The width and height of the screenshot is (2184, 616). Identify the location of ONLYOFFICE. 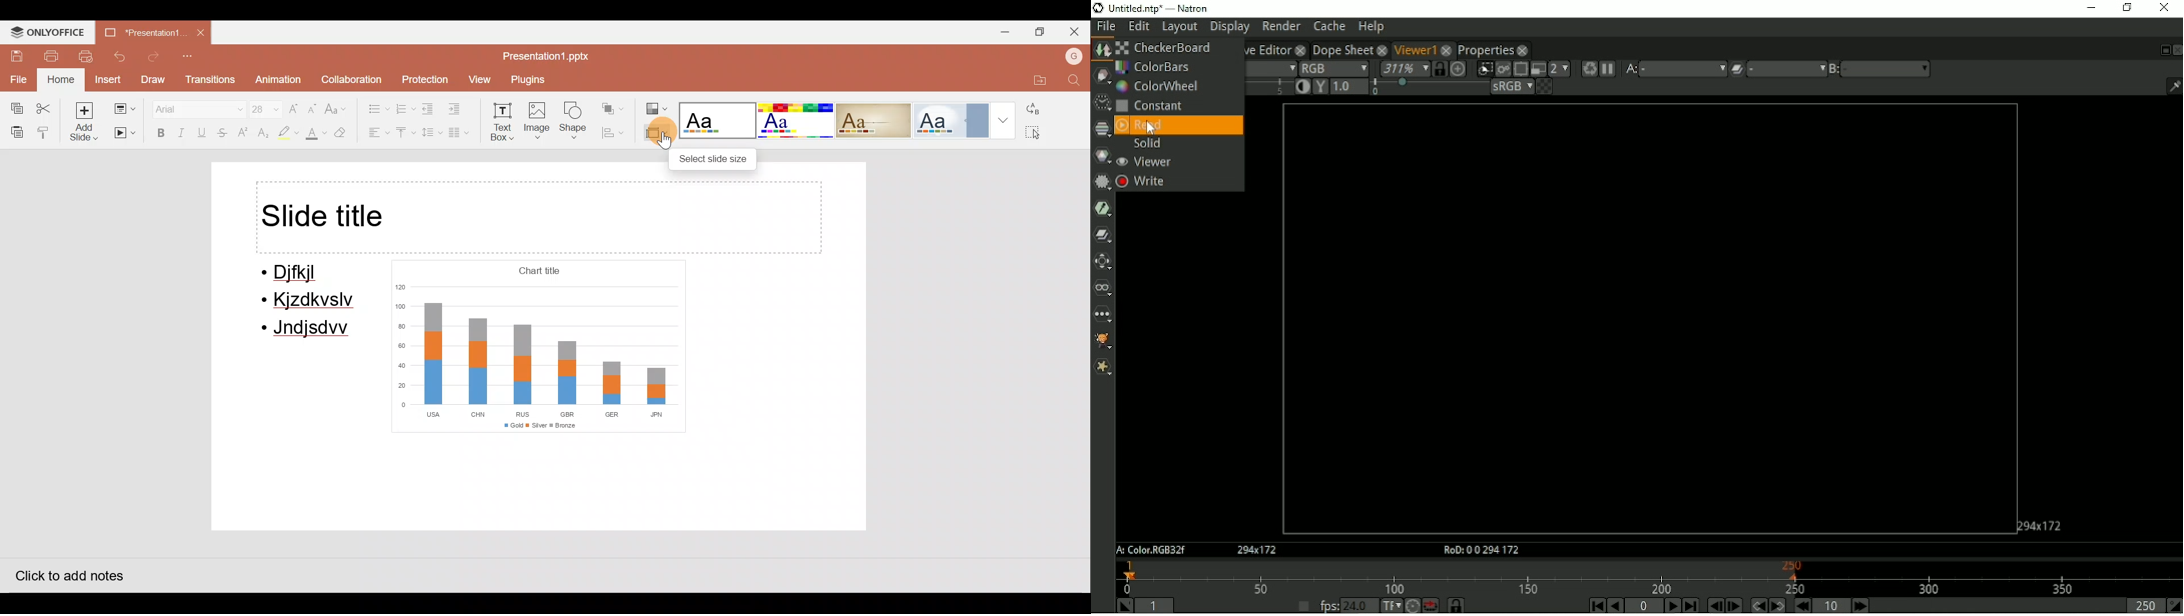
(49, 31).